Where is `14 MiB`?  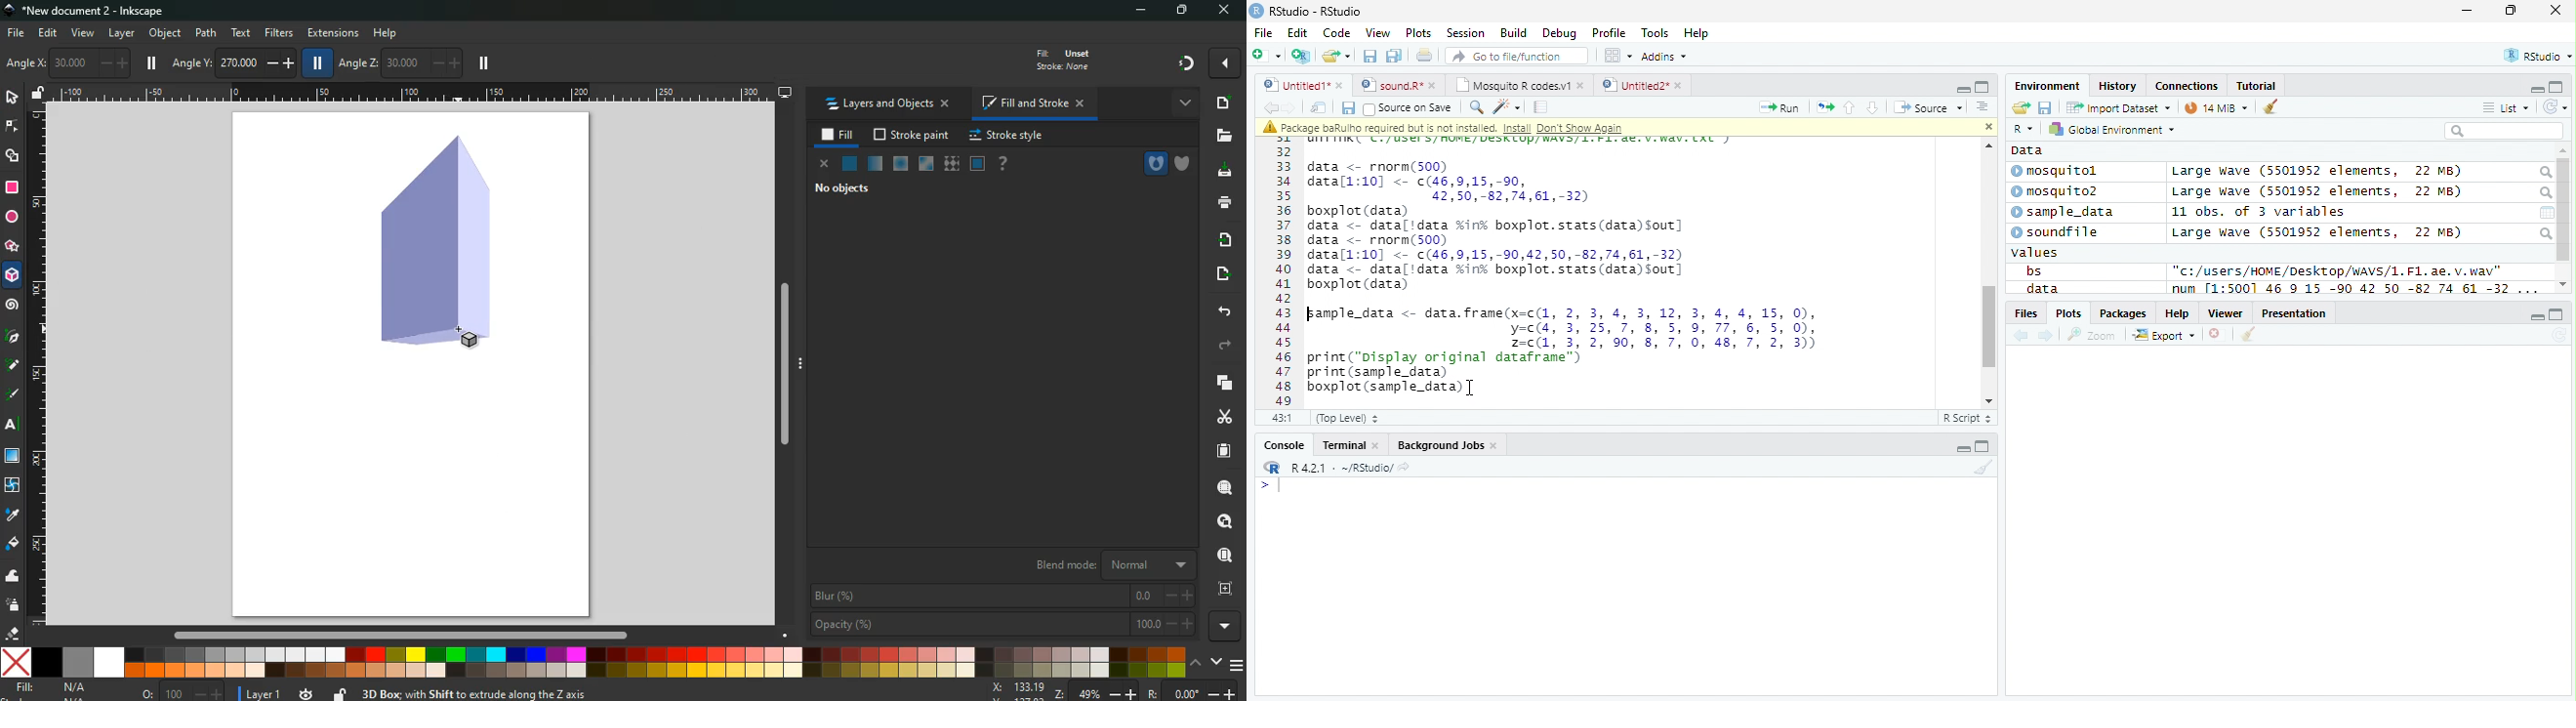
14 MiB is located at coordinates (2216, 107).